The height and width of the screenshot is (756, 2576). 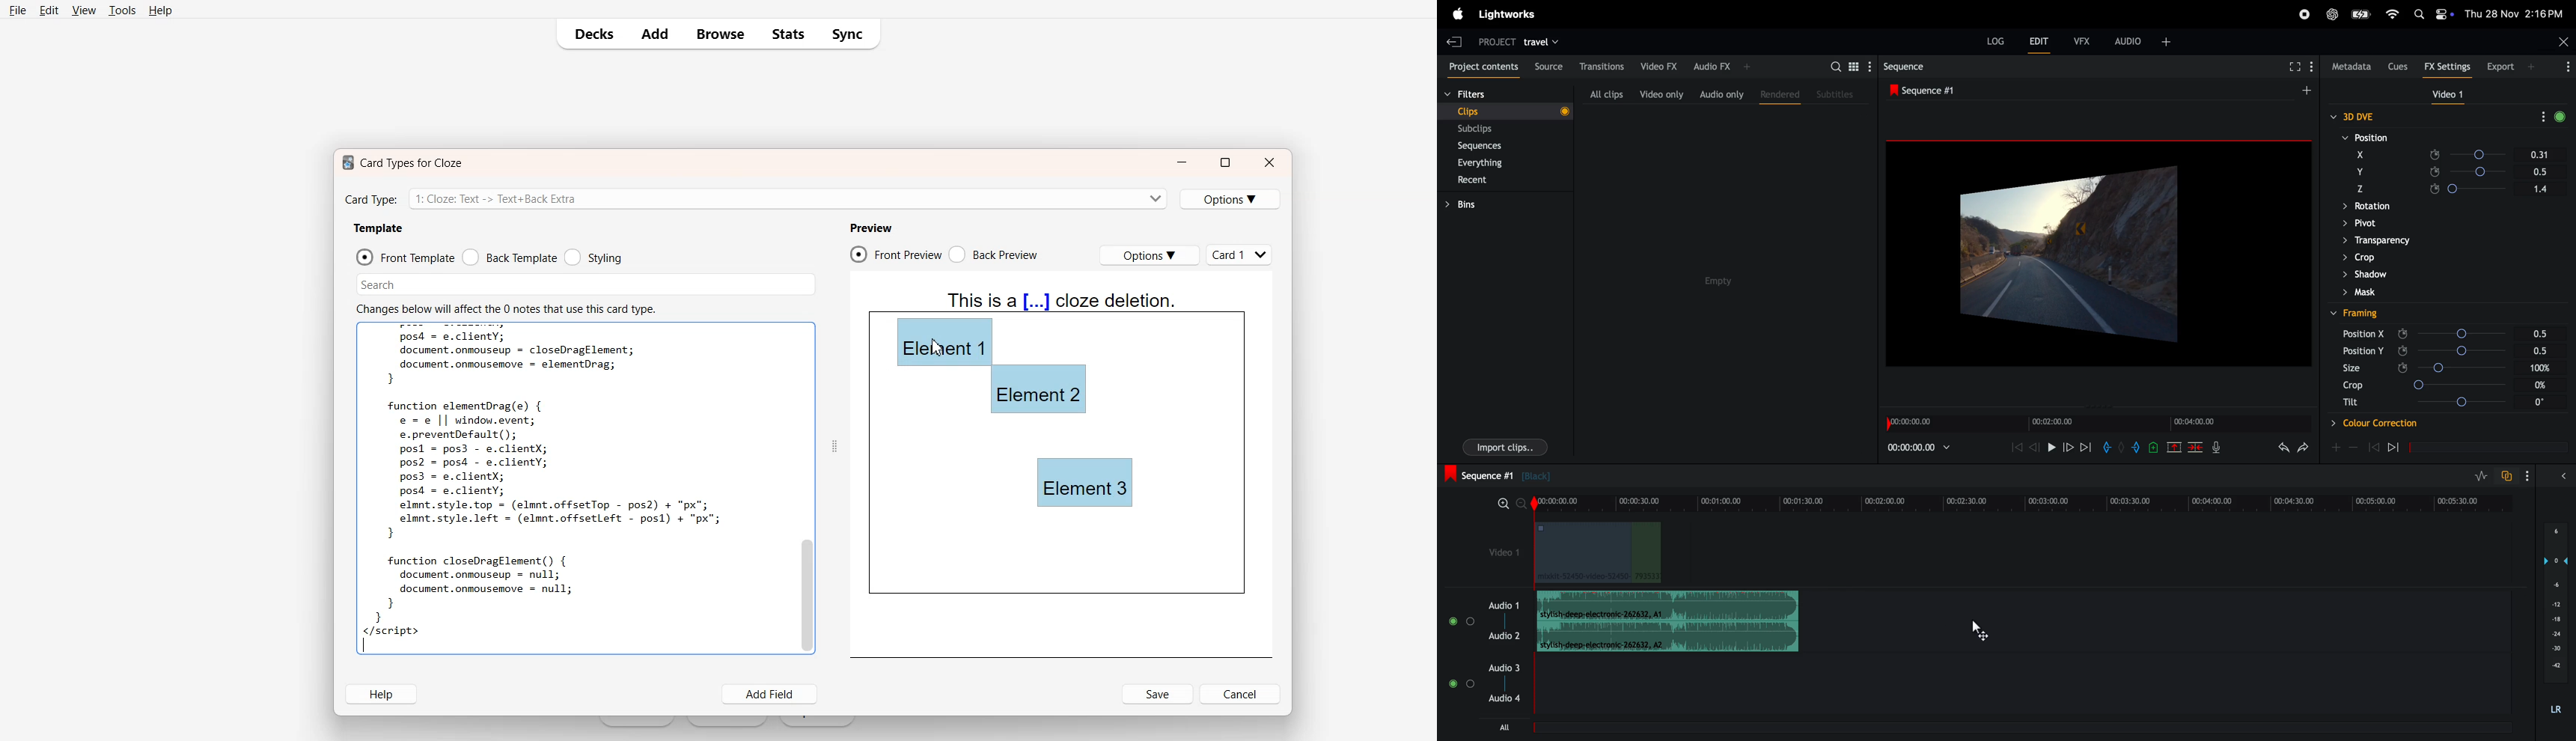 What do you see at coordinates (870, 228) in the screenshot?
I see `Preview` at bounding box center [870, 228].